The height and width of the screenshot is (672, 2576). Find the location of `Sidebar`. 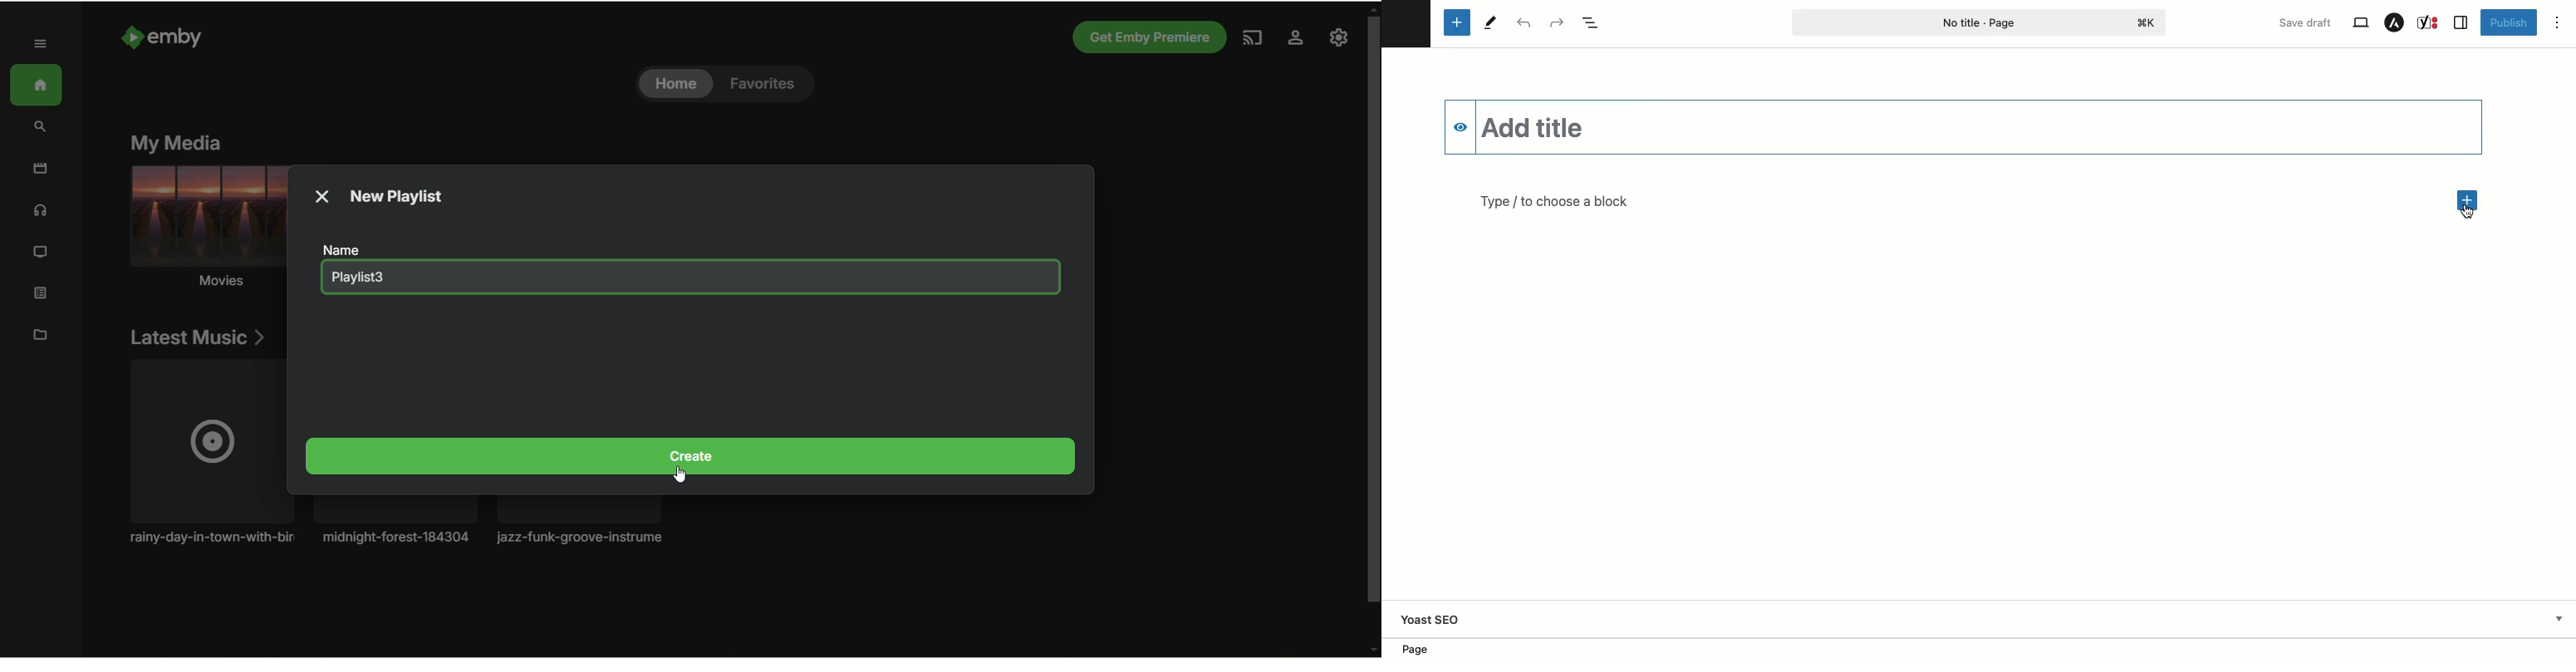

Sidebar is located at coordinates (2461, 22).